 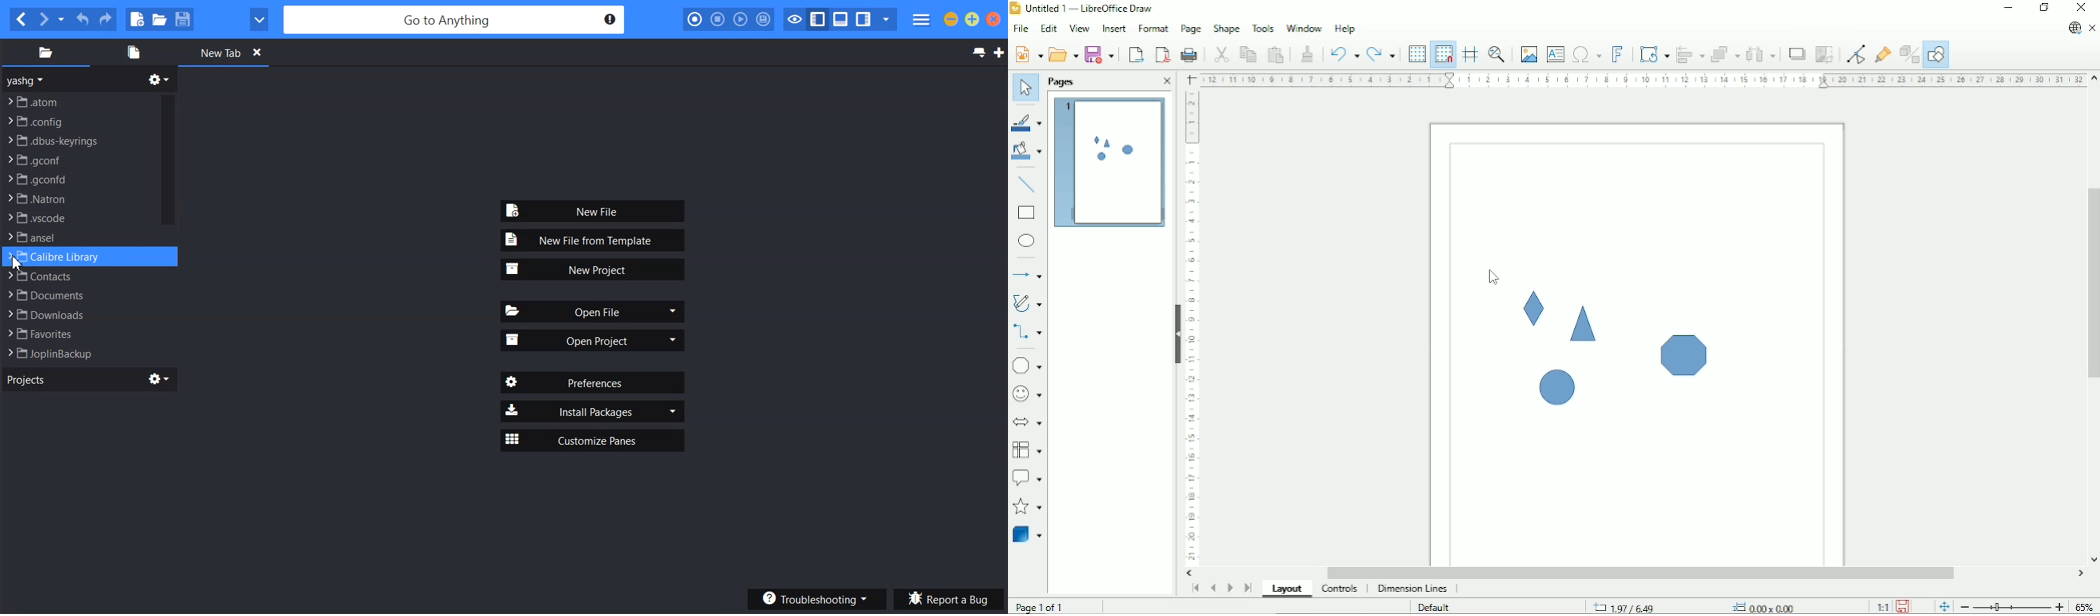 I want to click on Cut, so click(x=1222, y=54).